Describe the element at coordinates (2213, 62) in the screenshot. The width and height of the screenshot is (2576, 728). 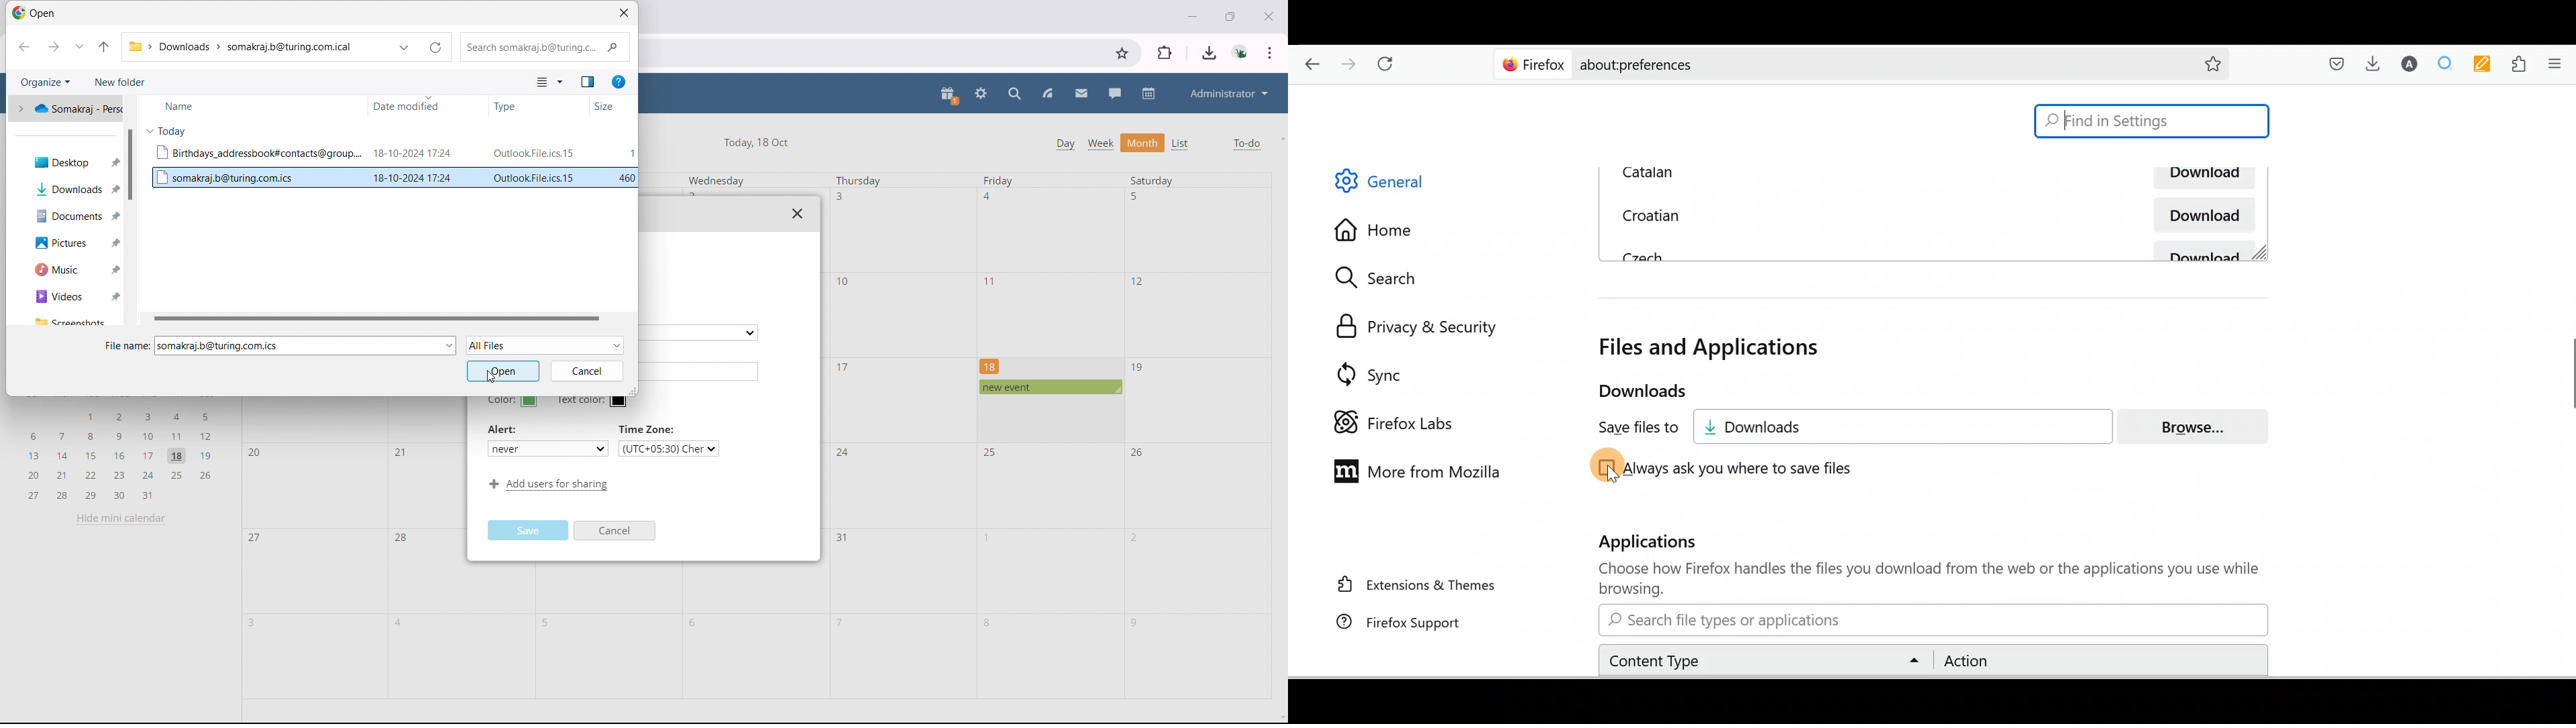
I see `Bookmark this page` at that location.